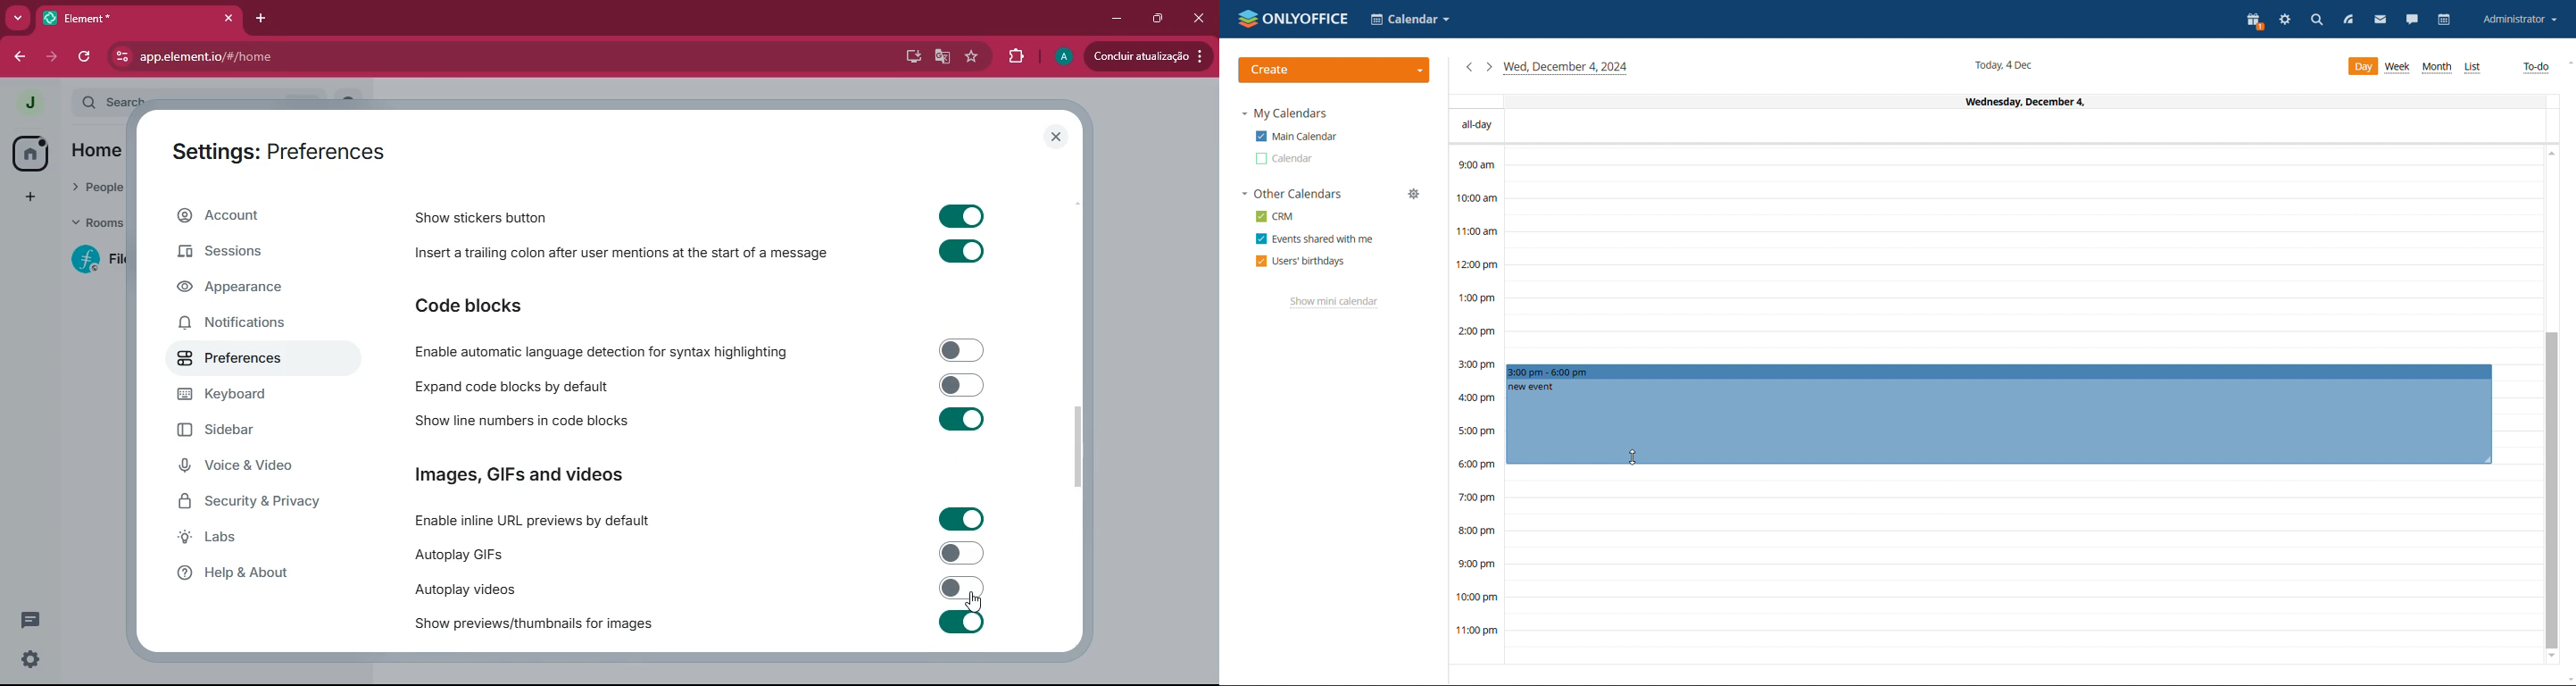 The height and width of the screenshot is (700, 2576). What do you see at coordinates (232, 17) in the screenshot?
I see `close tab` at bounding box center [232, 17].